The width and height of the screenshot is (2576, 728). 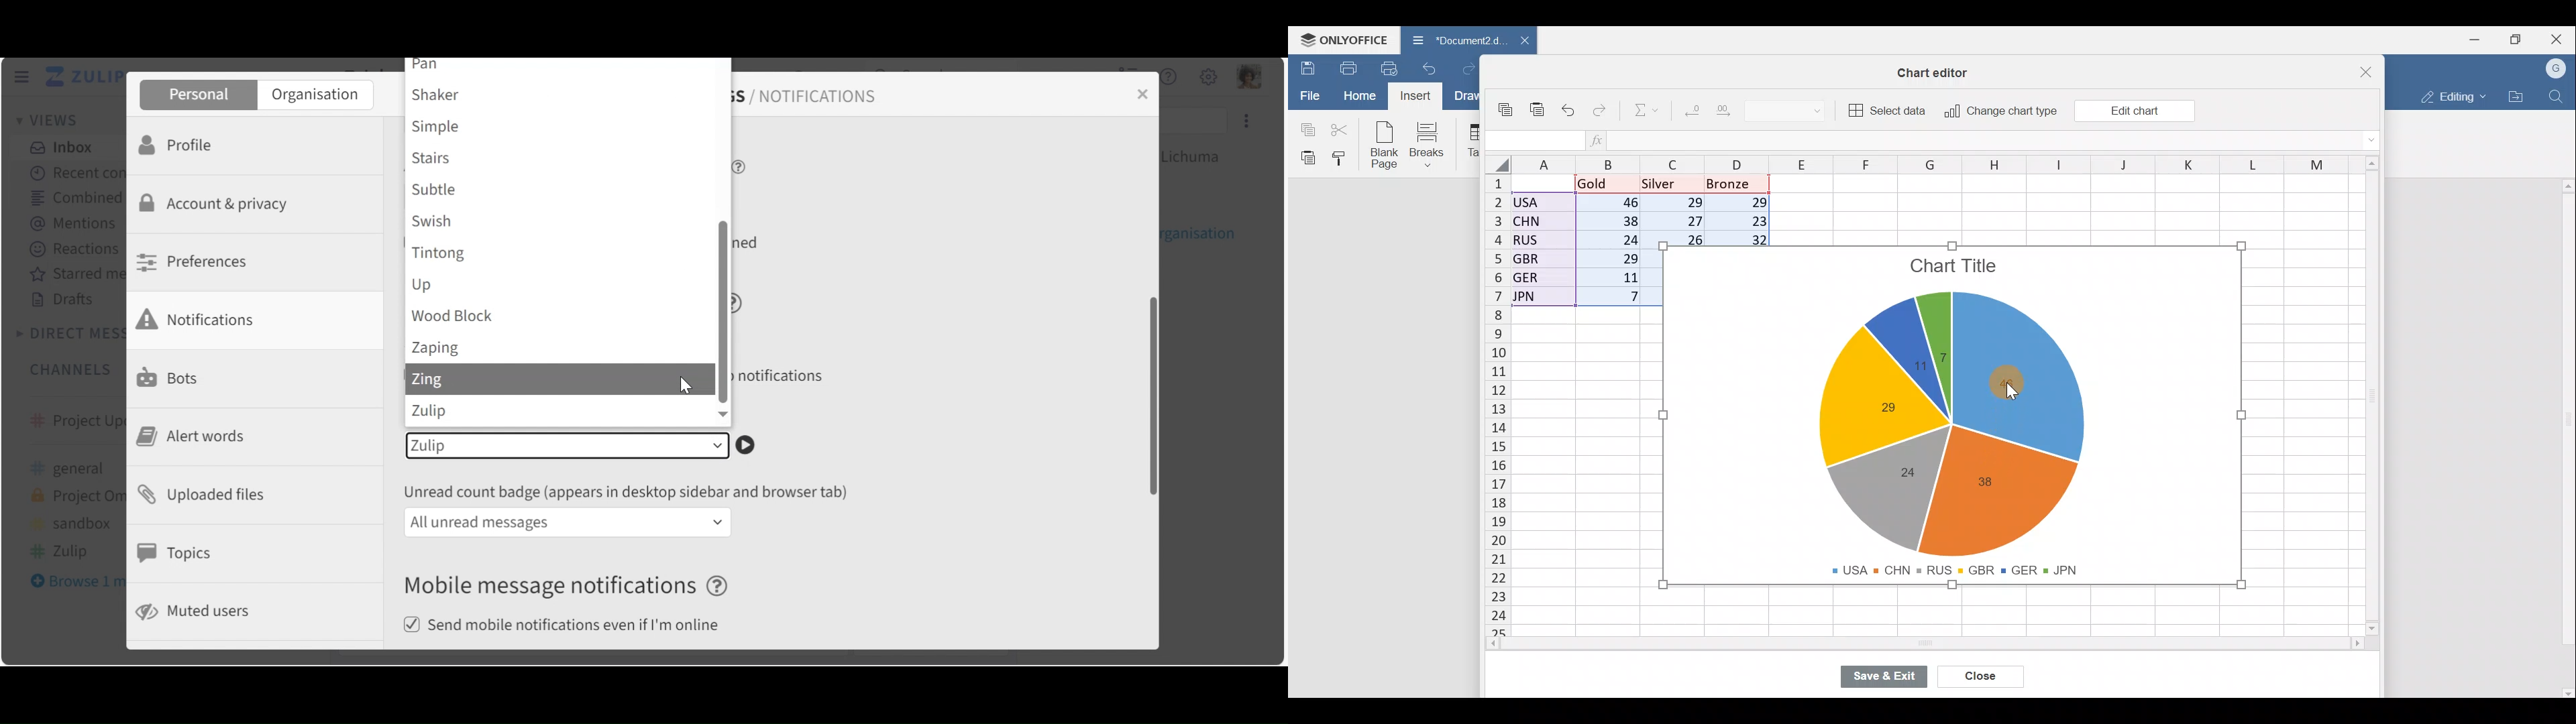 What do you see at coordinates (1474, 70) in the screenshot?
I see `Redo` at bounding box center [1474, 70].